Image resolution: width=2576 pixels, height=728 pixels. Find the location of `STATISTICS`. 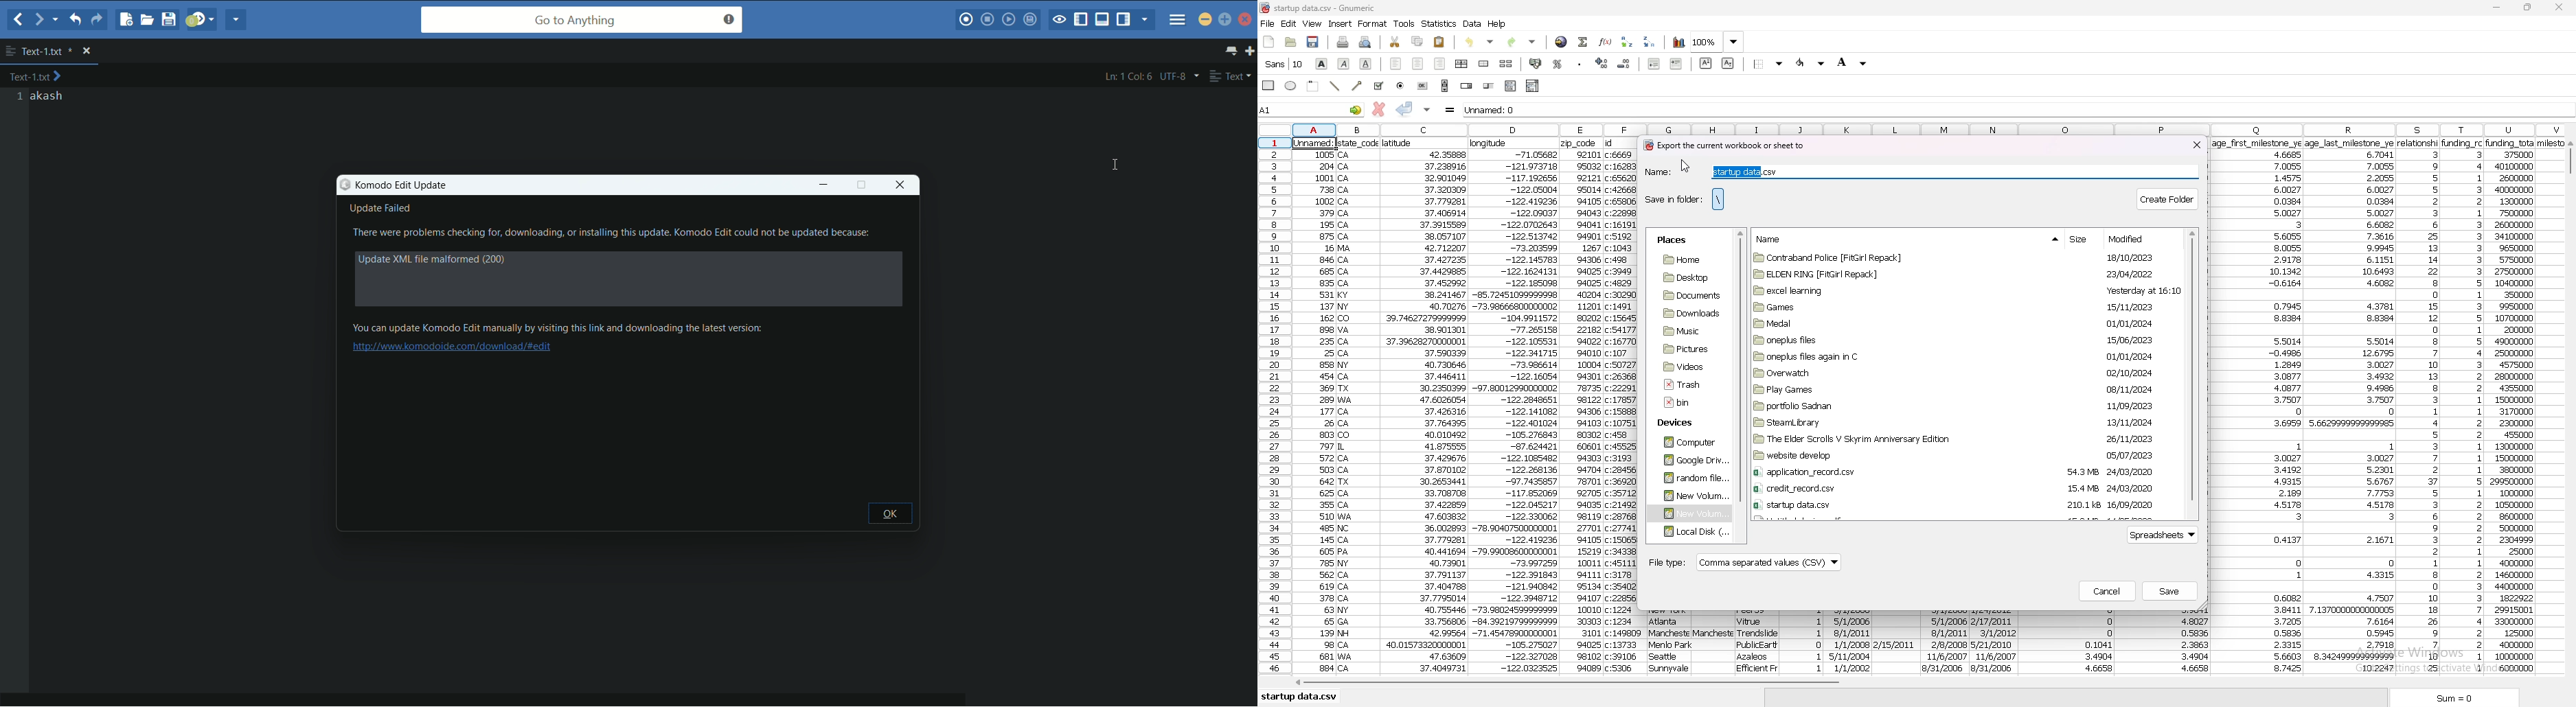

STATISTICS is located at coordinates (1439, 23).